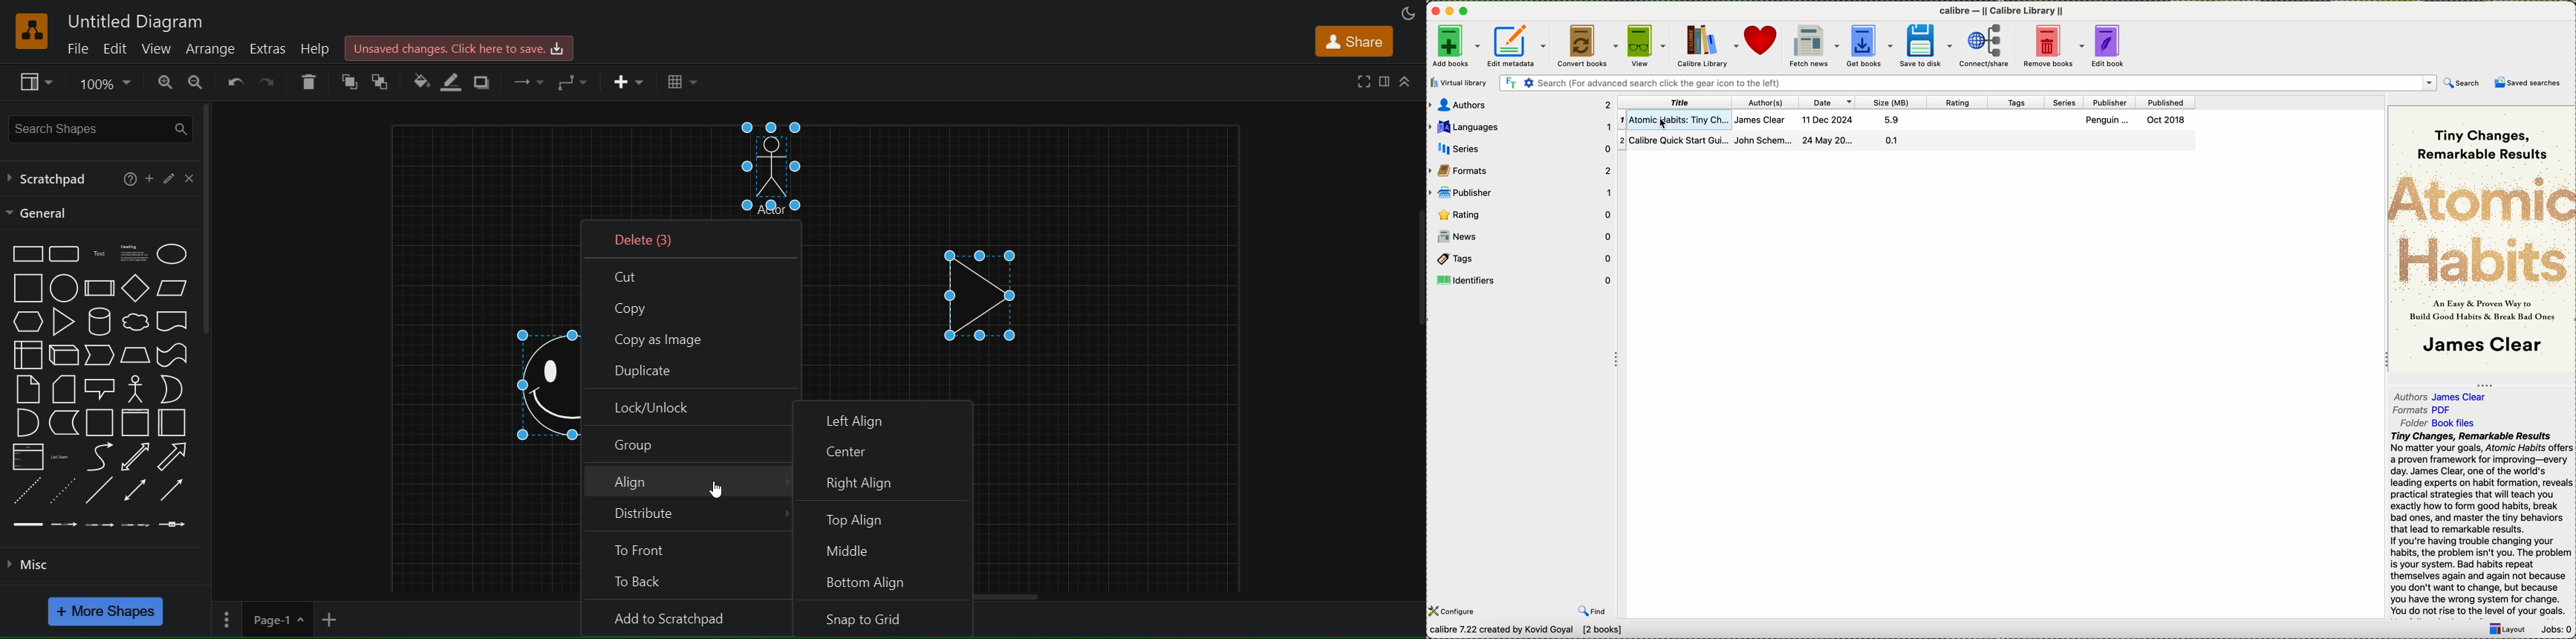 This screenshot has height=644, width=2576. What do you see at coordinates (1524, 281) in the screenshot?
I see `identifiers` at bounding box center [1524, 281].